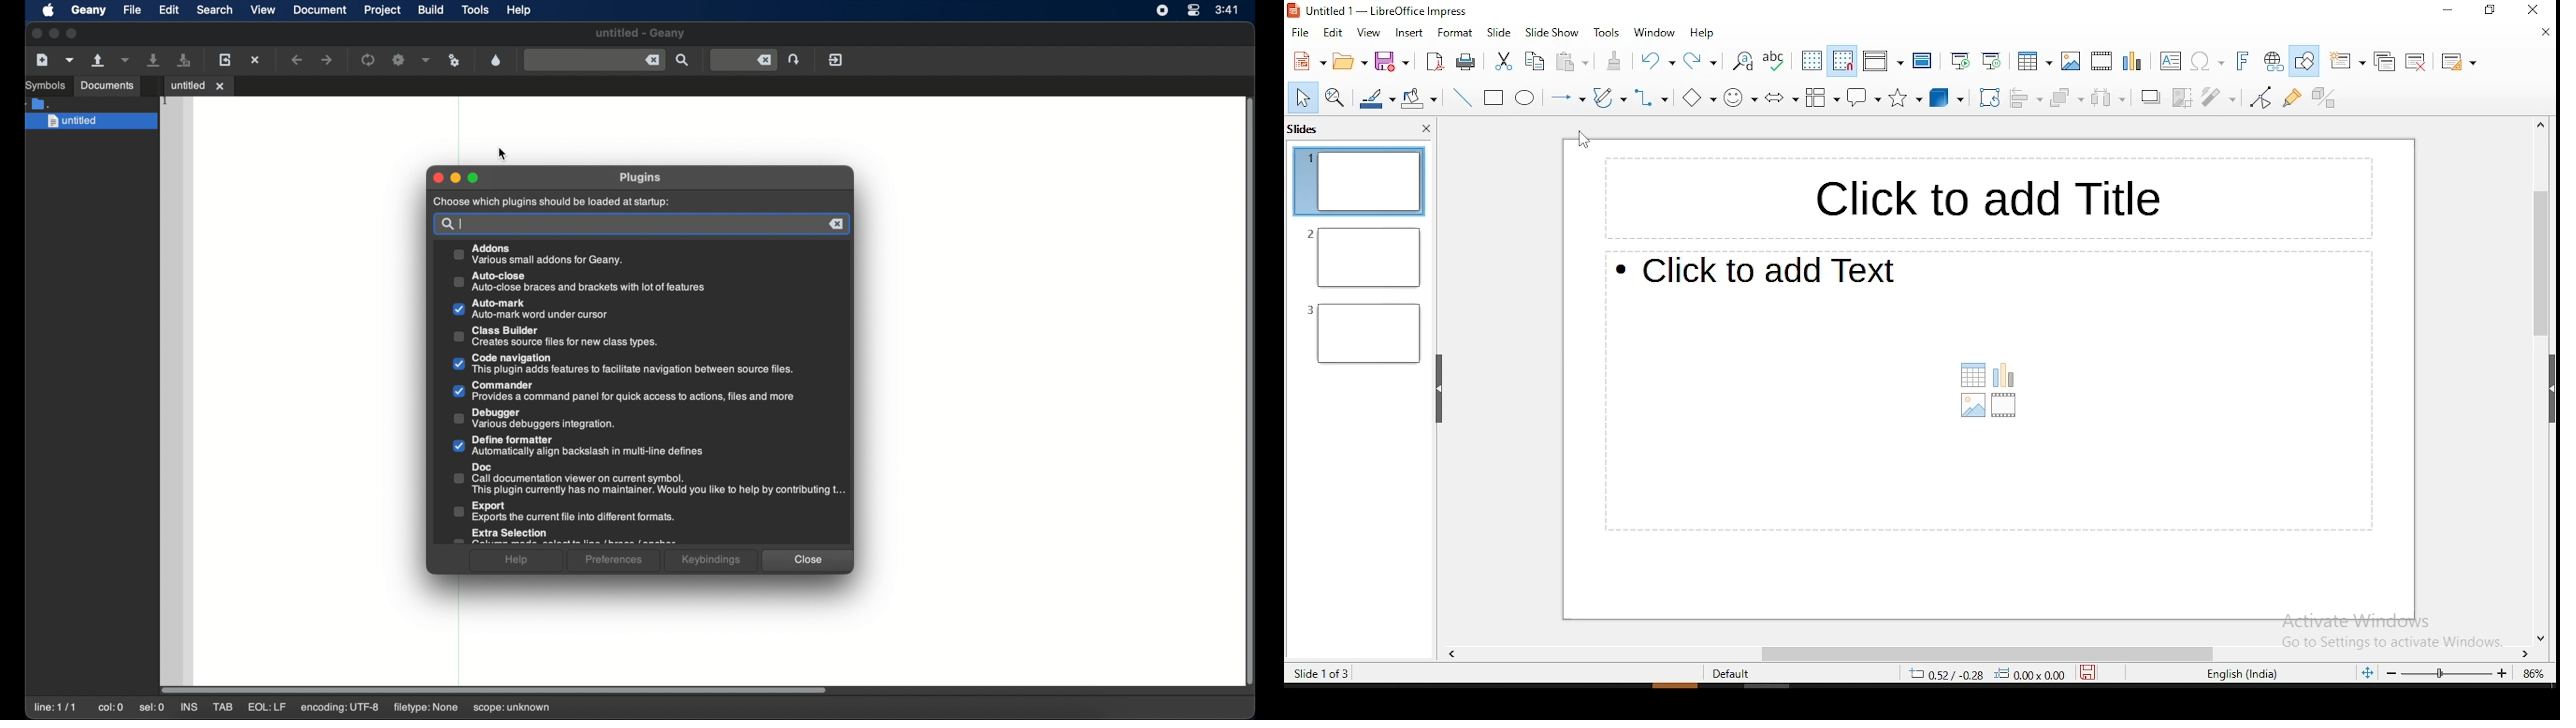 This screenshot has width=2576, height=728. What do you see at coordinates (2135, 60) in the screenshot?
I see `insert chart` at bounding box center [2135, 60].